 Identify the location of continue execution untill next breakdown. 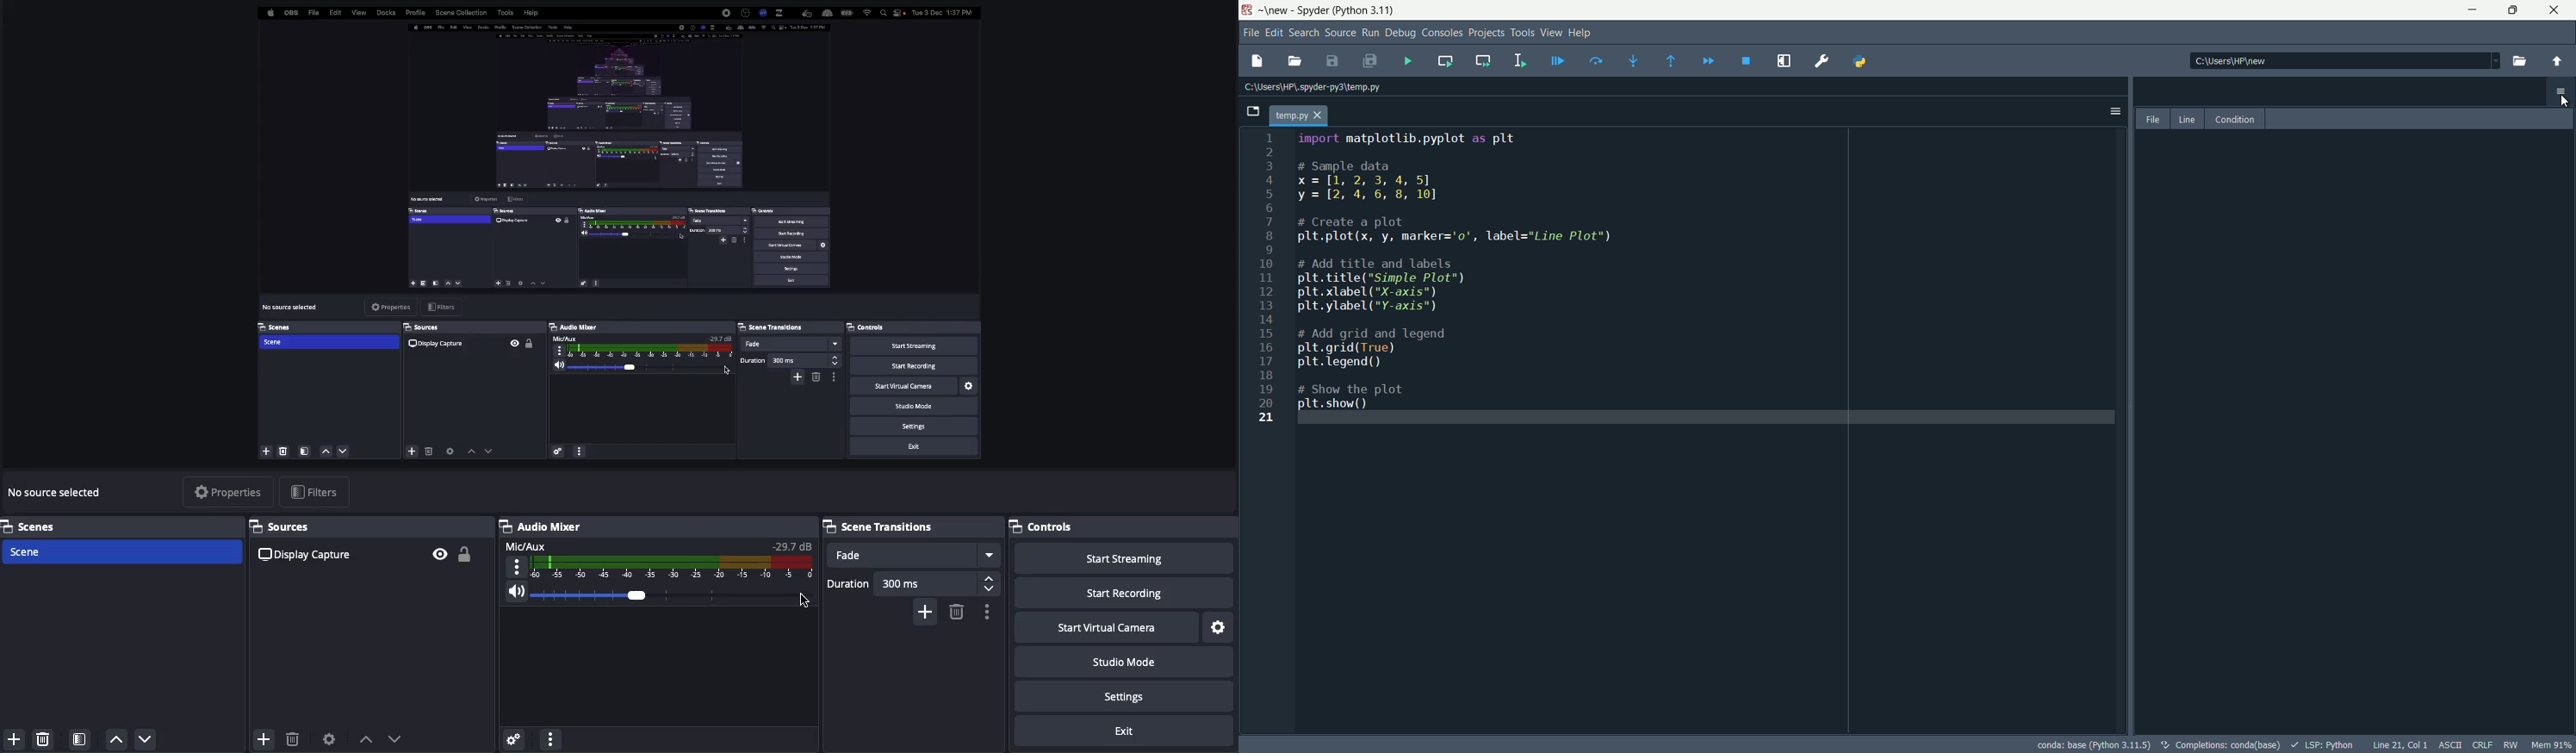
(1705, 60).